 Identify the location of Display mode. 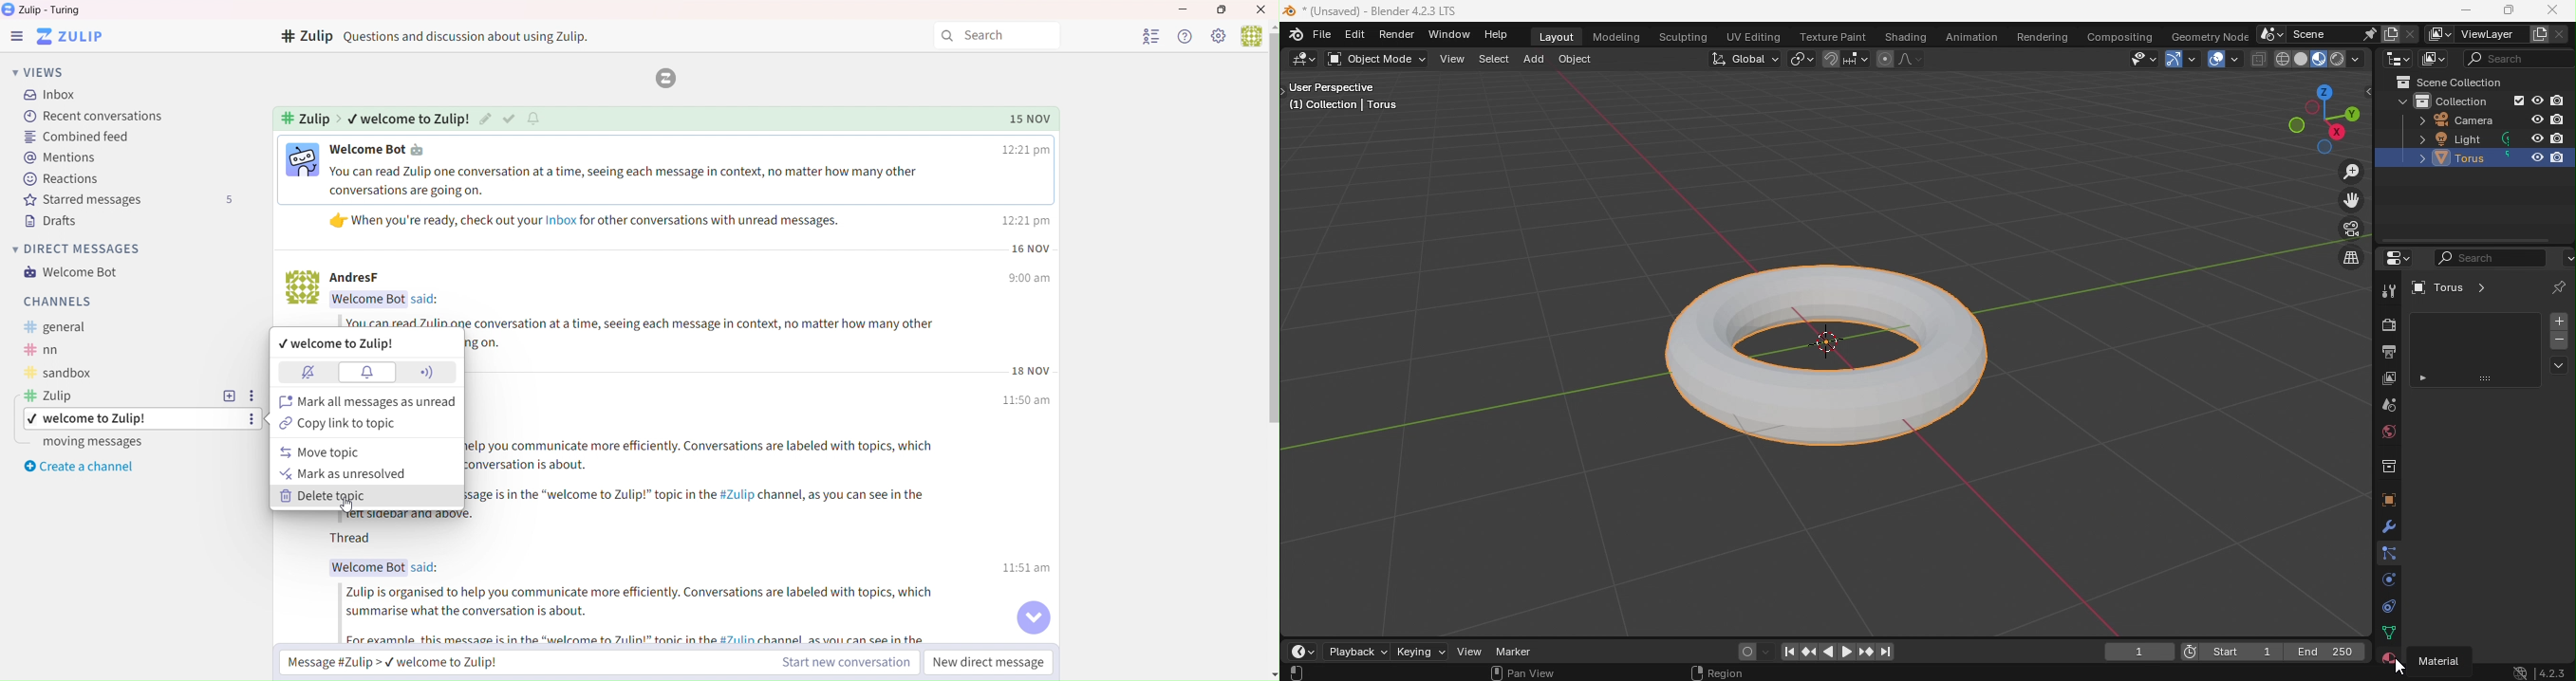
(2433, 60).